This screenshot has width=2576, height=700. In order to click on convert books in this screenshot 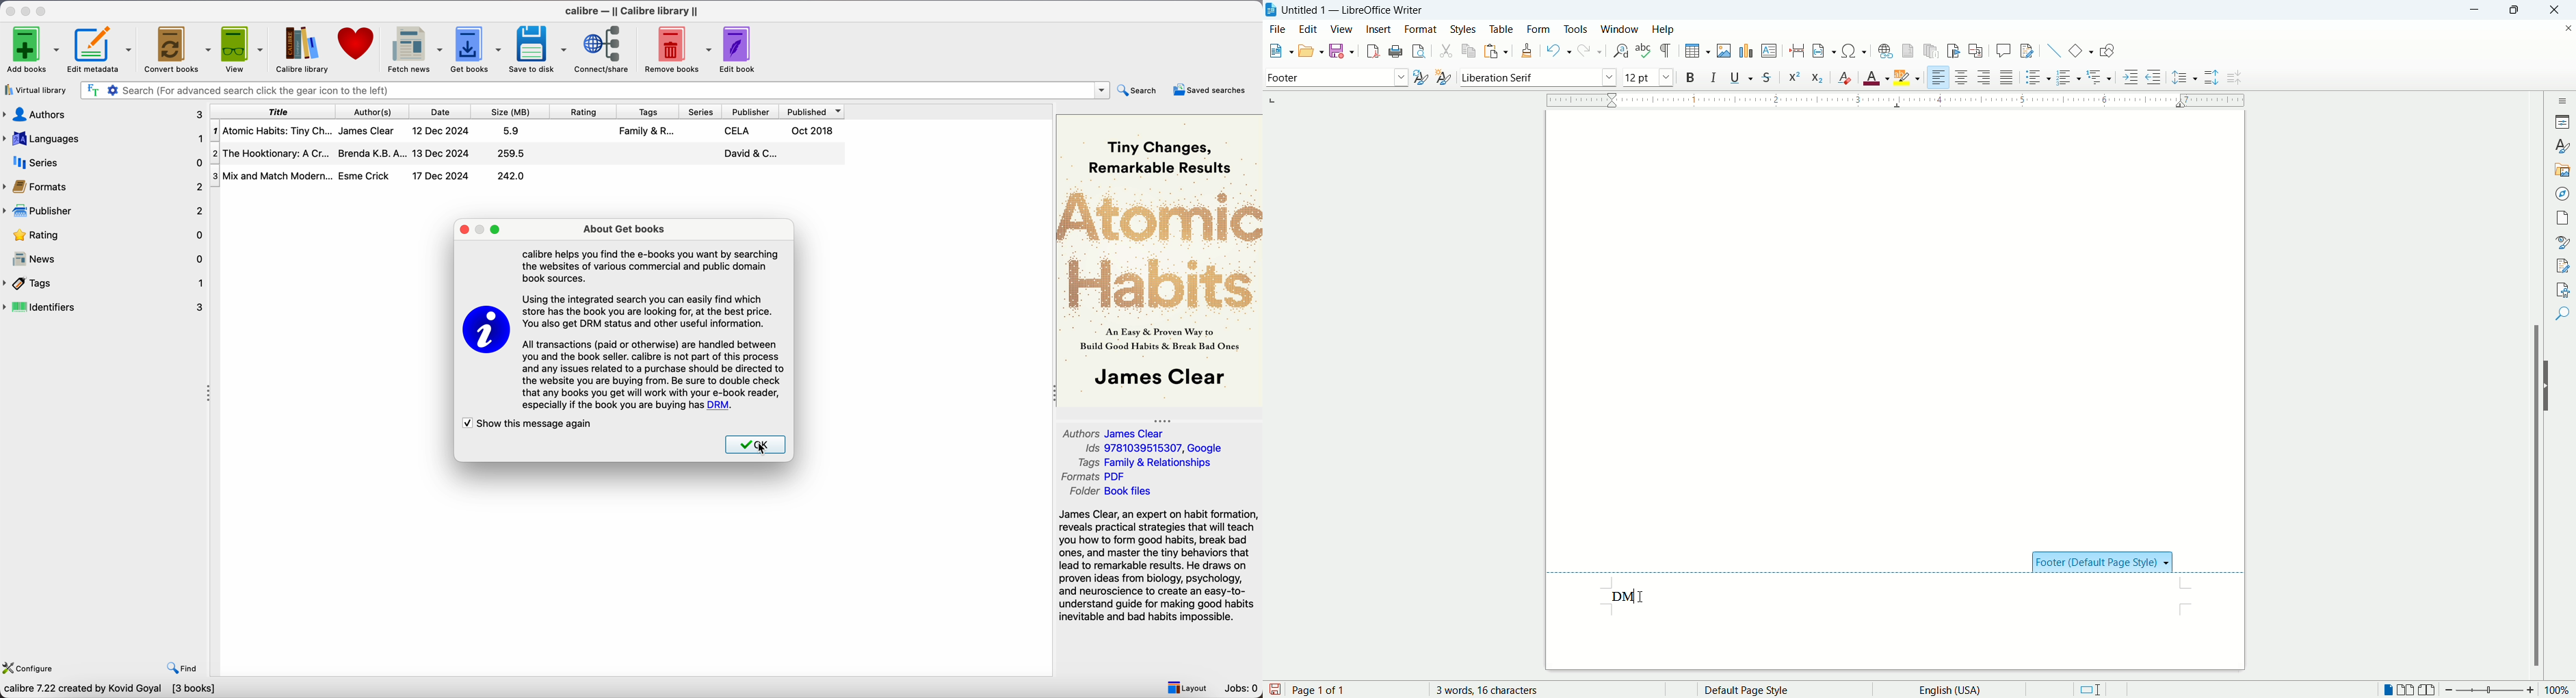, I will do `click(177, 49)`.